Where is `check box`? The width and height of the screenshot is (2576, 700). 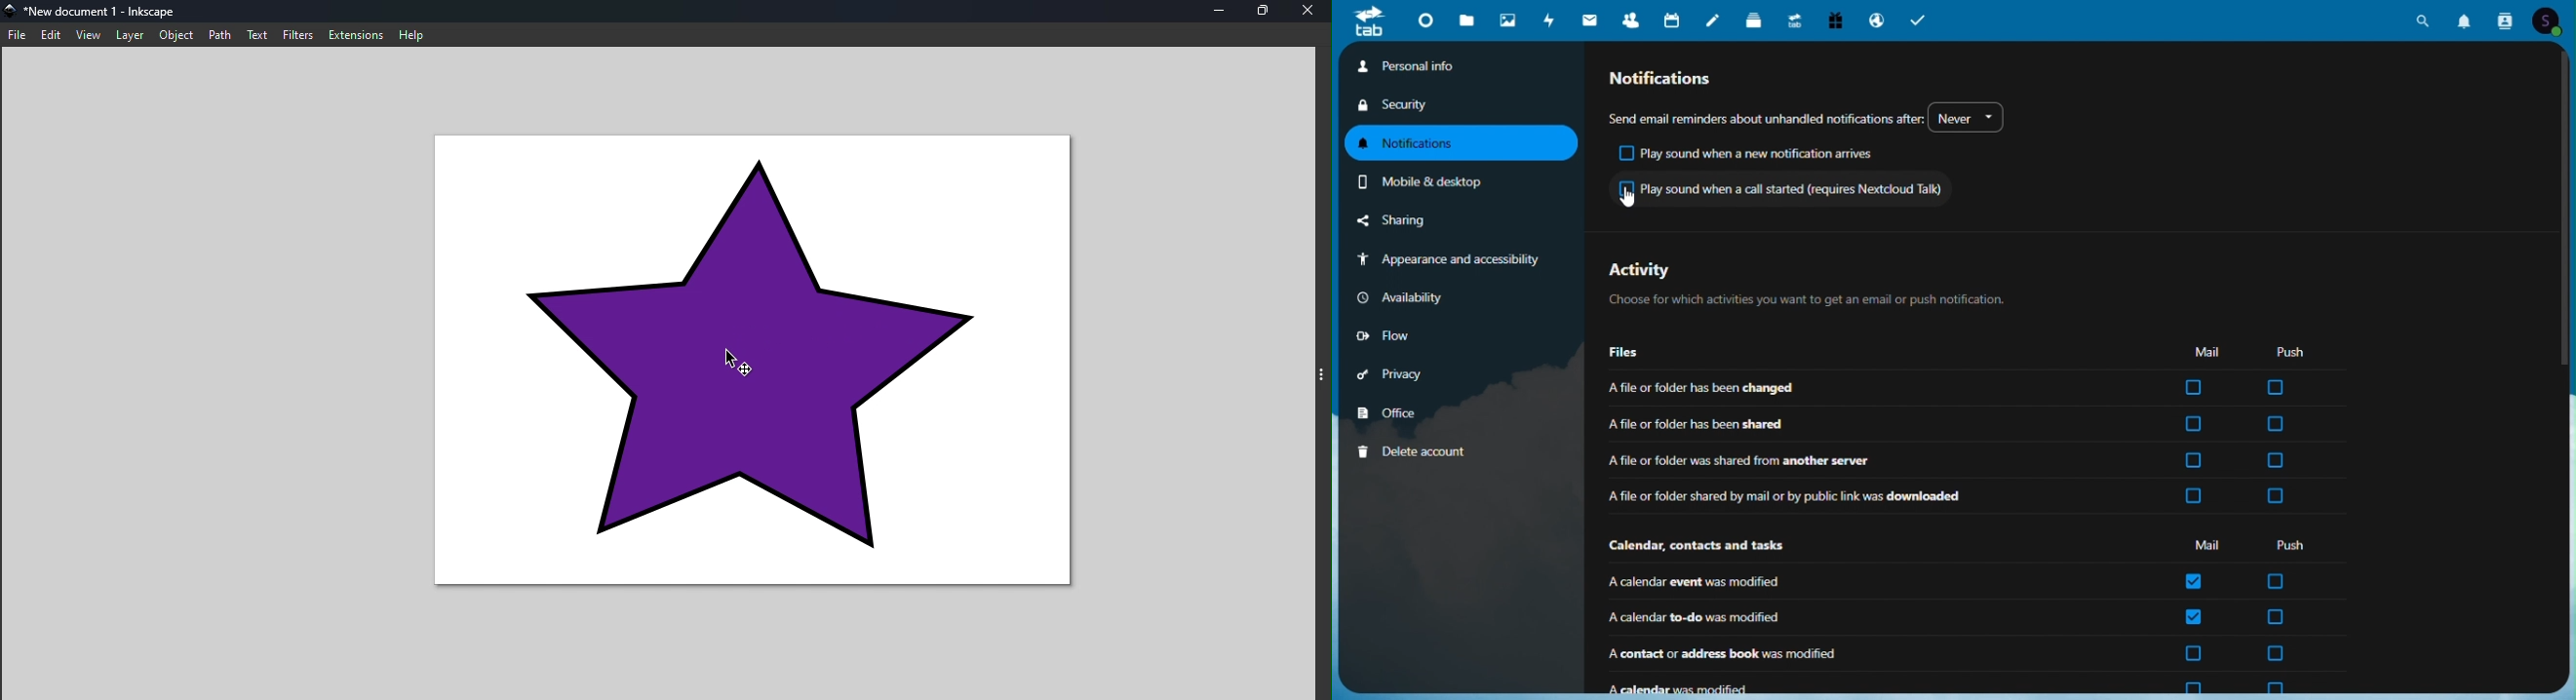 check box is located at coordinates (2276, 616).